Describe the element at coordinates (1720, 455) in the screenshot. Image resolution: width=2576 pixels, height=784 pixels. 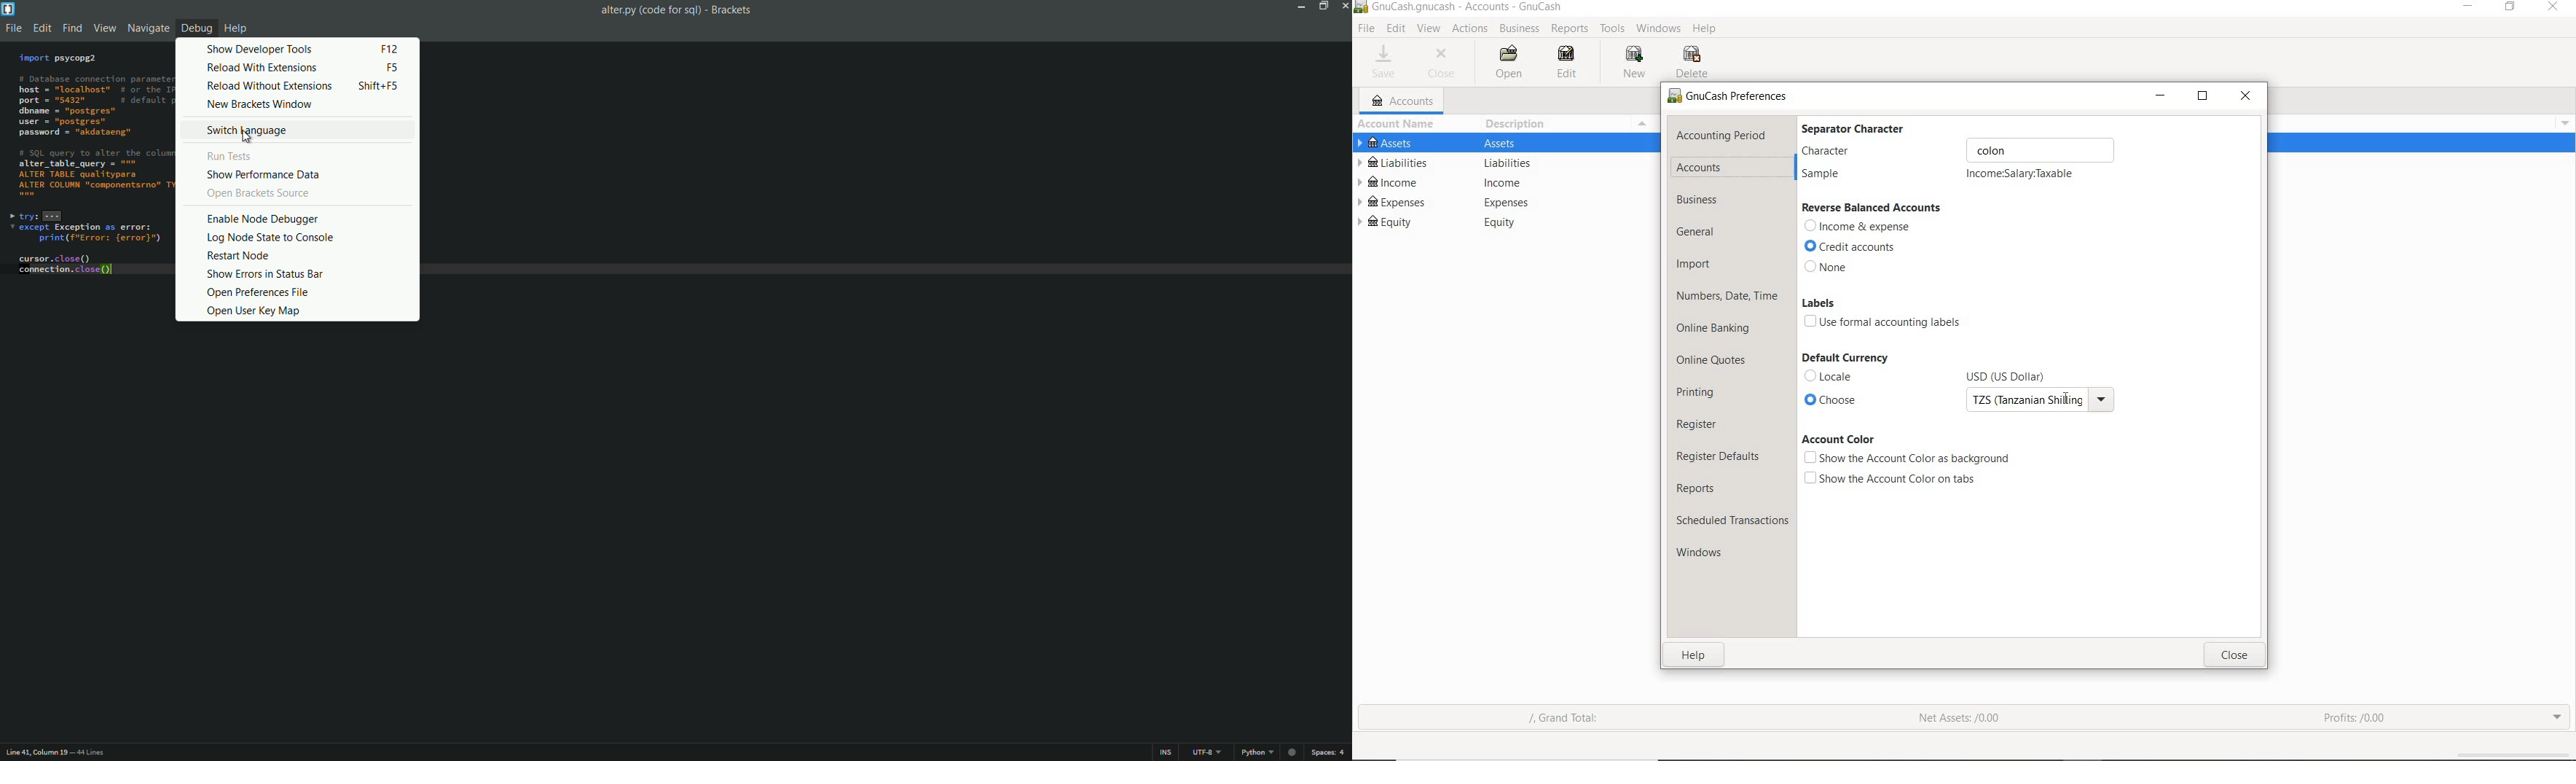
I see `register defaults` at that location.